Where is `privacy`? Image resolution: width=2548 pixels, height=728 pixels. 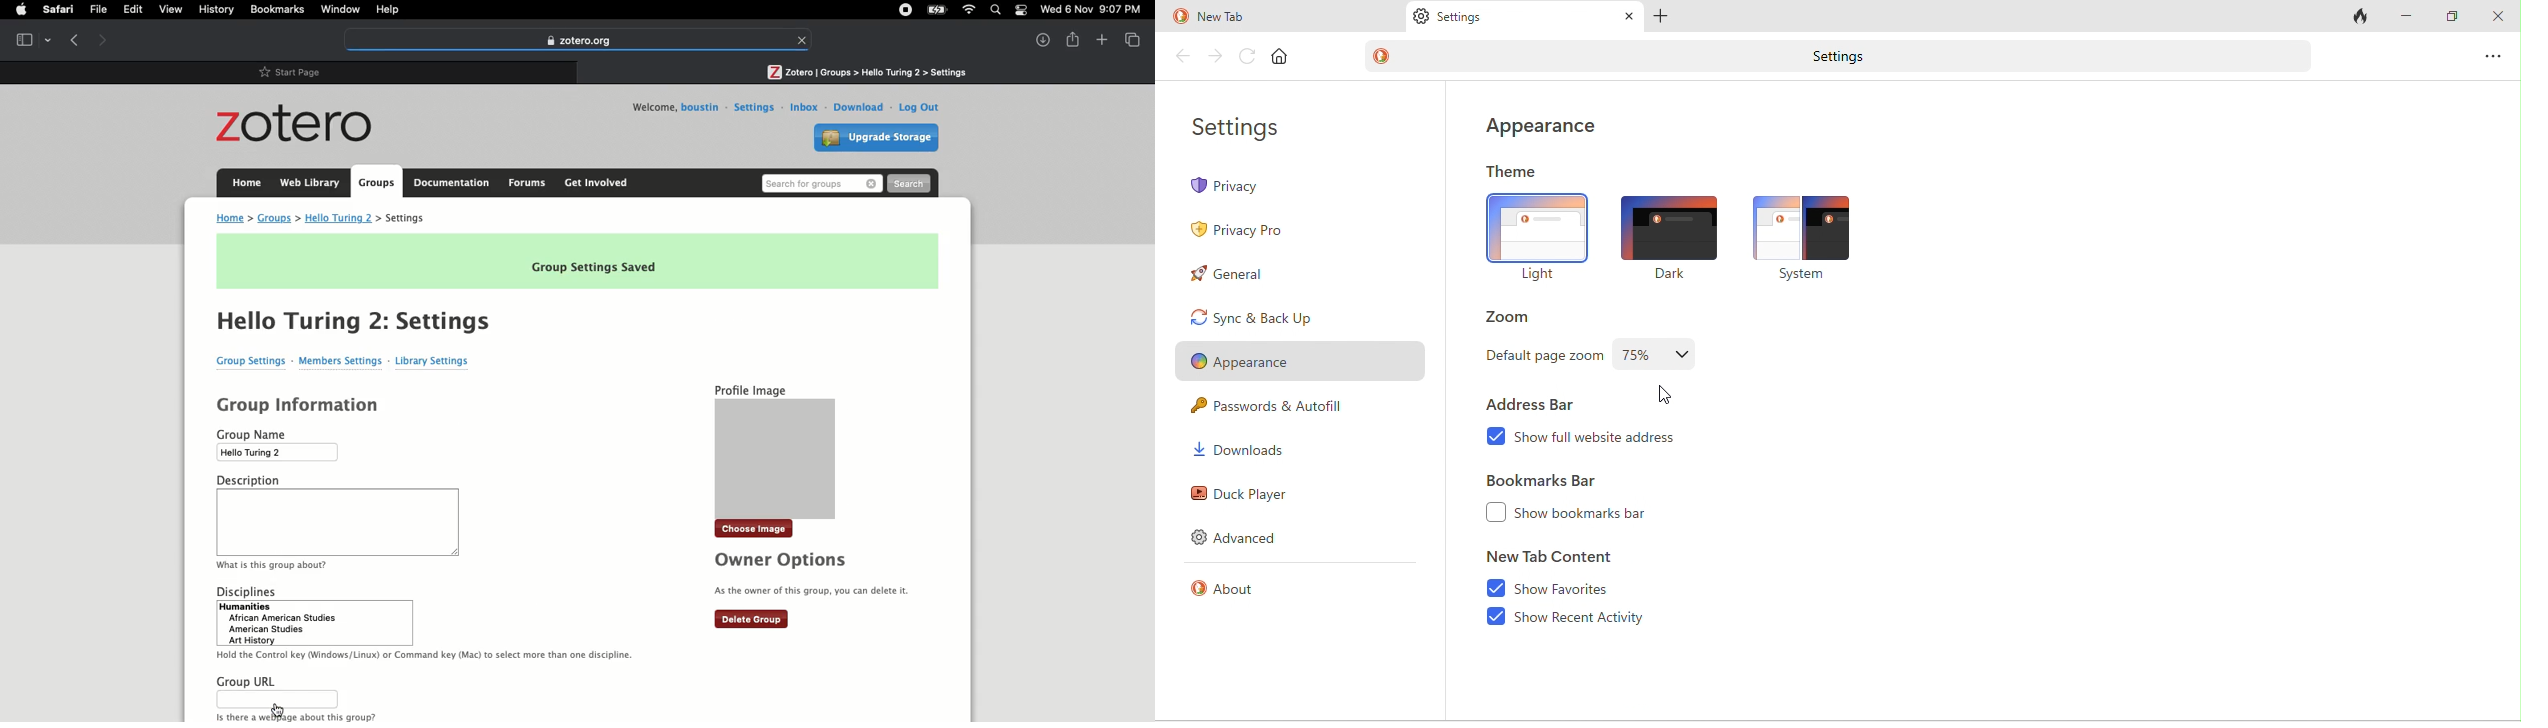
privacy is located at coordinates (1302, 186).